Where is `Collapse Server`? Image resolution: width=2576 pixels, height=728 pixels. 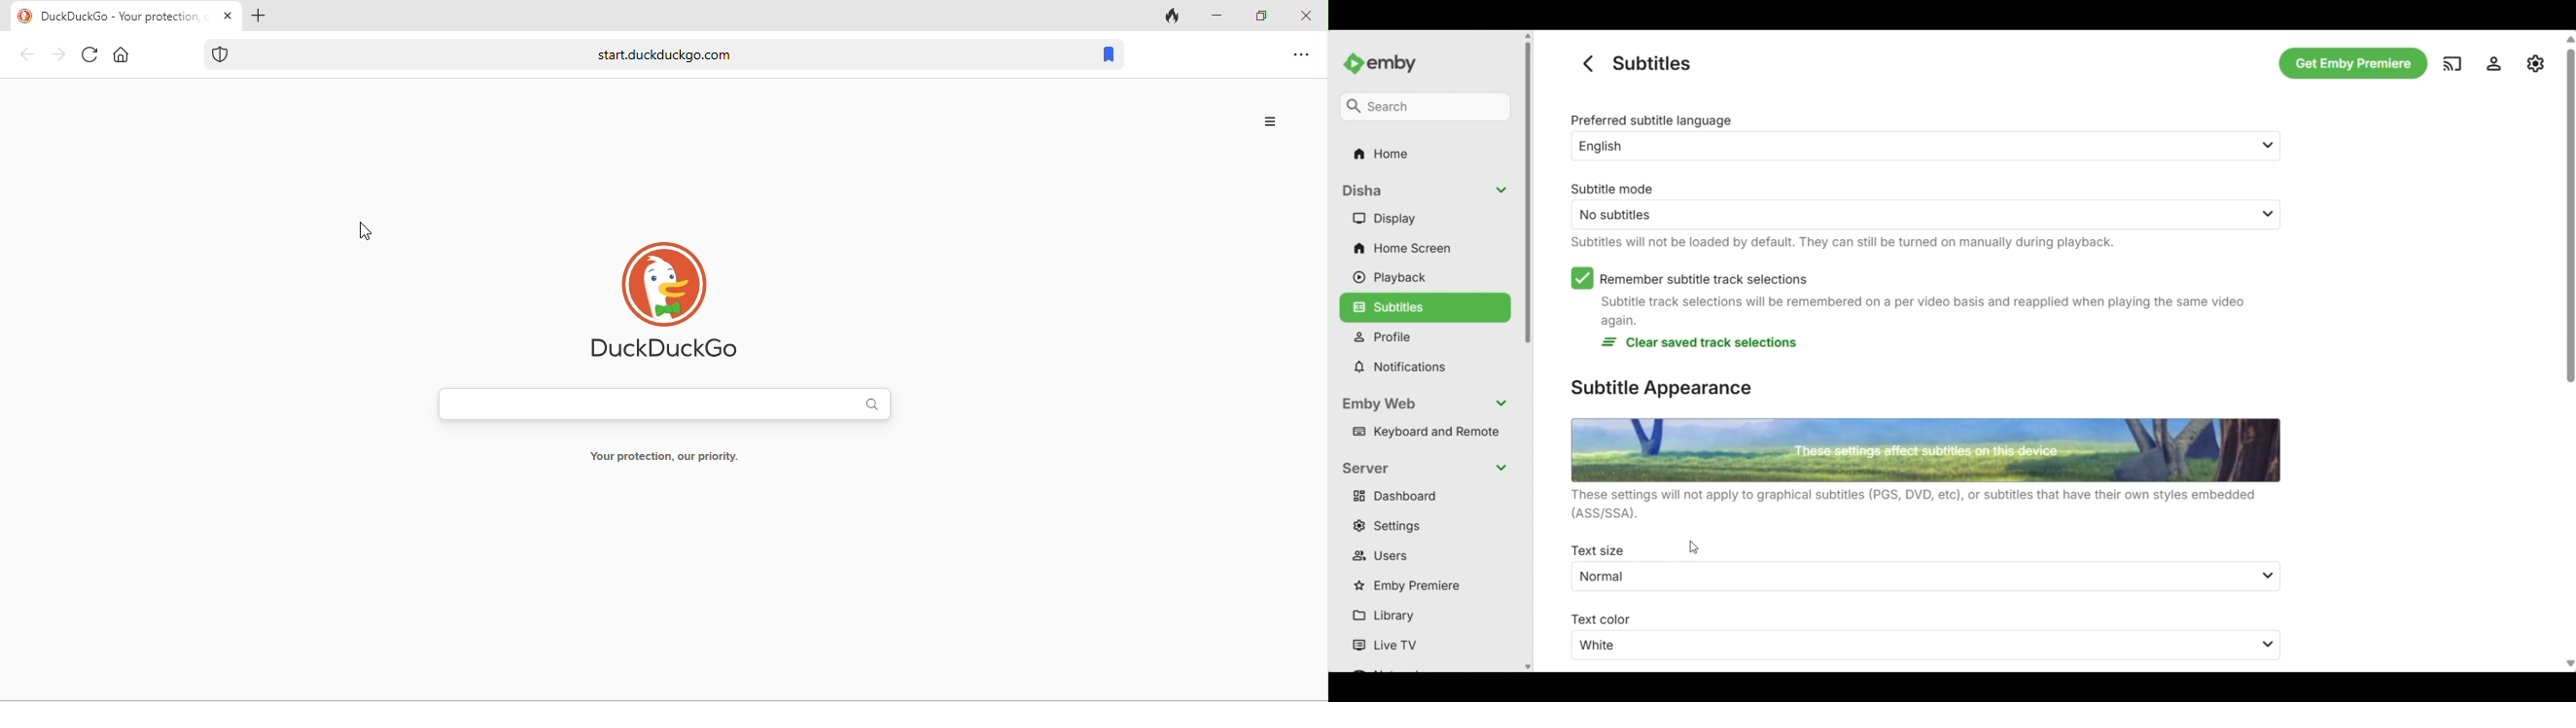 Collapse Server is located at coordinates (1426, 469).